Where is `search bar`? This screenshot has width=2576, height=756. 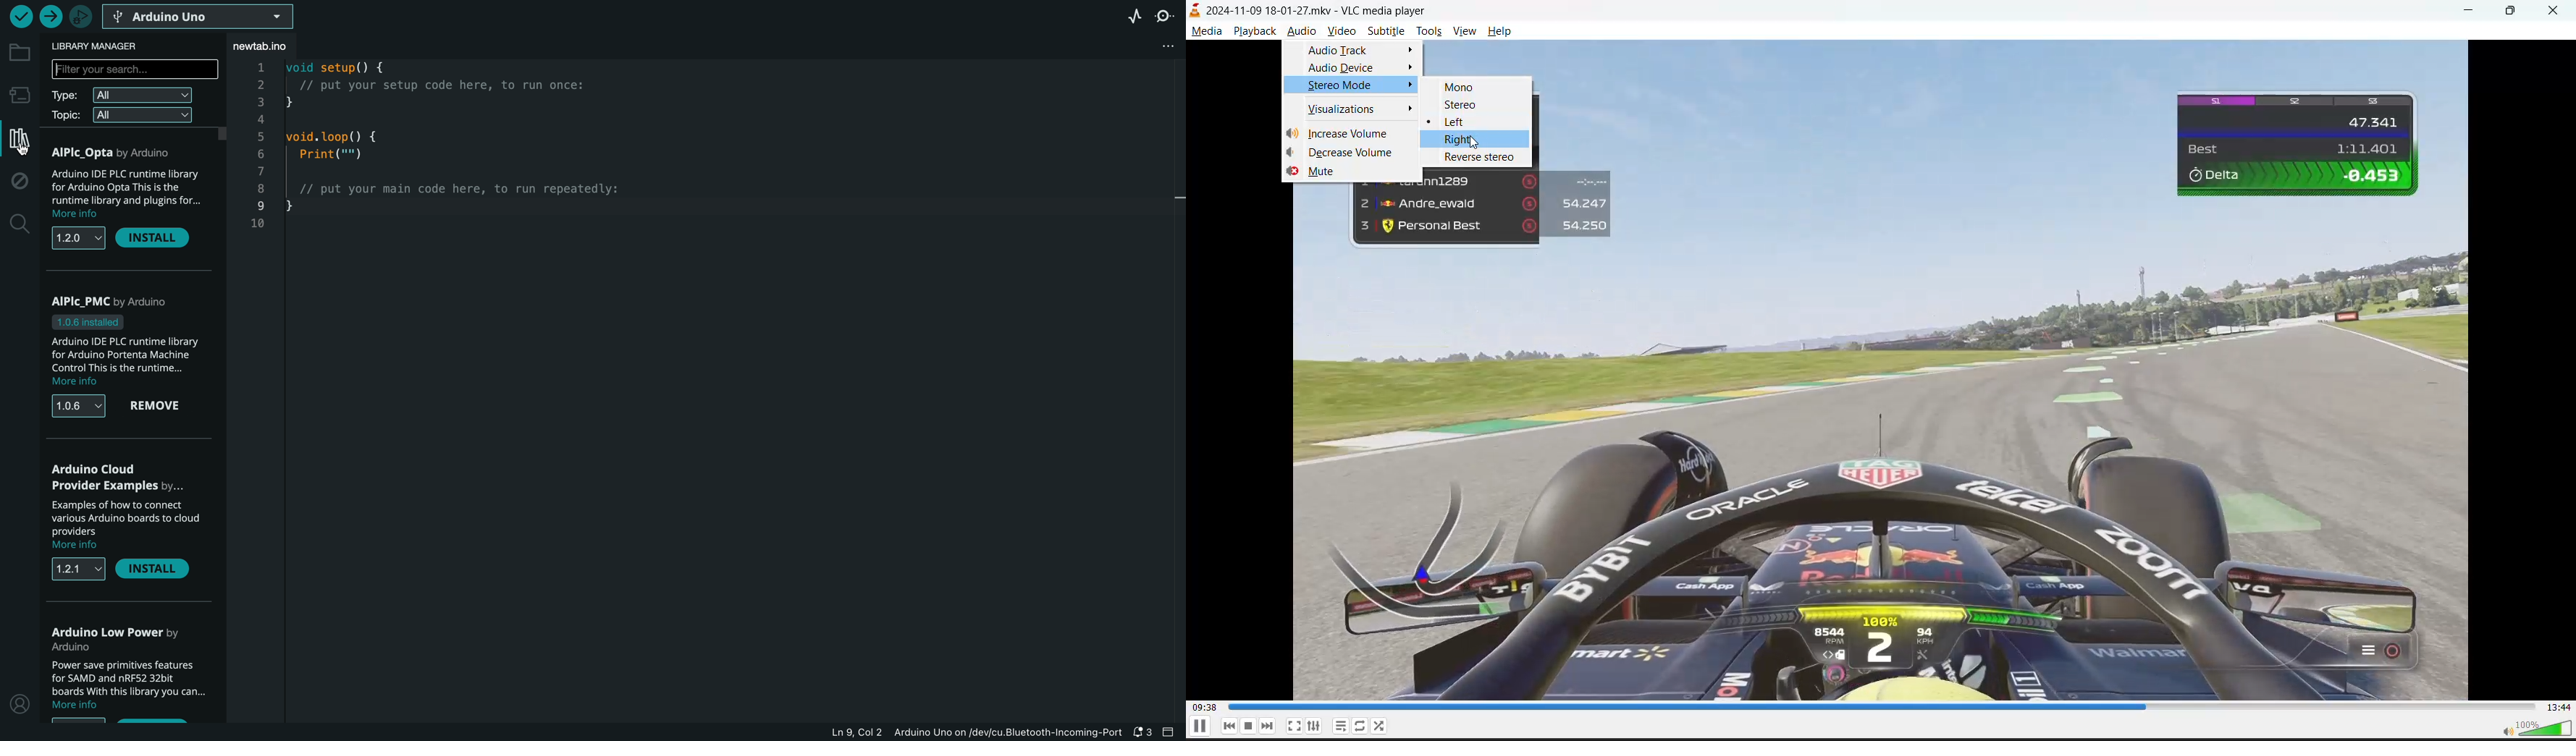
search bar is located at coordinates (136, 70).